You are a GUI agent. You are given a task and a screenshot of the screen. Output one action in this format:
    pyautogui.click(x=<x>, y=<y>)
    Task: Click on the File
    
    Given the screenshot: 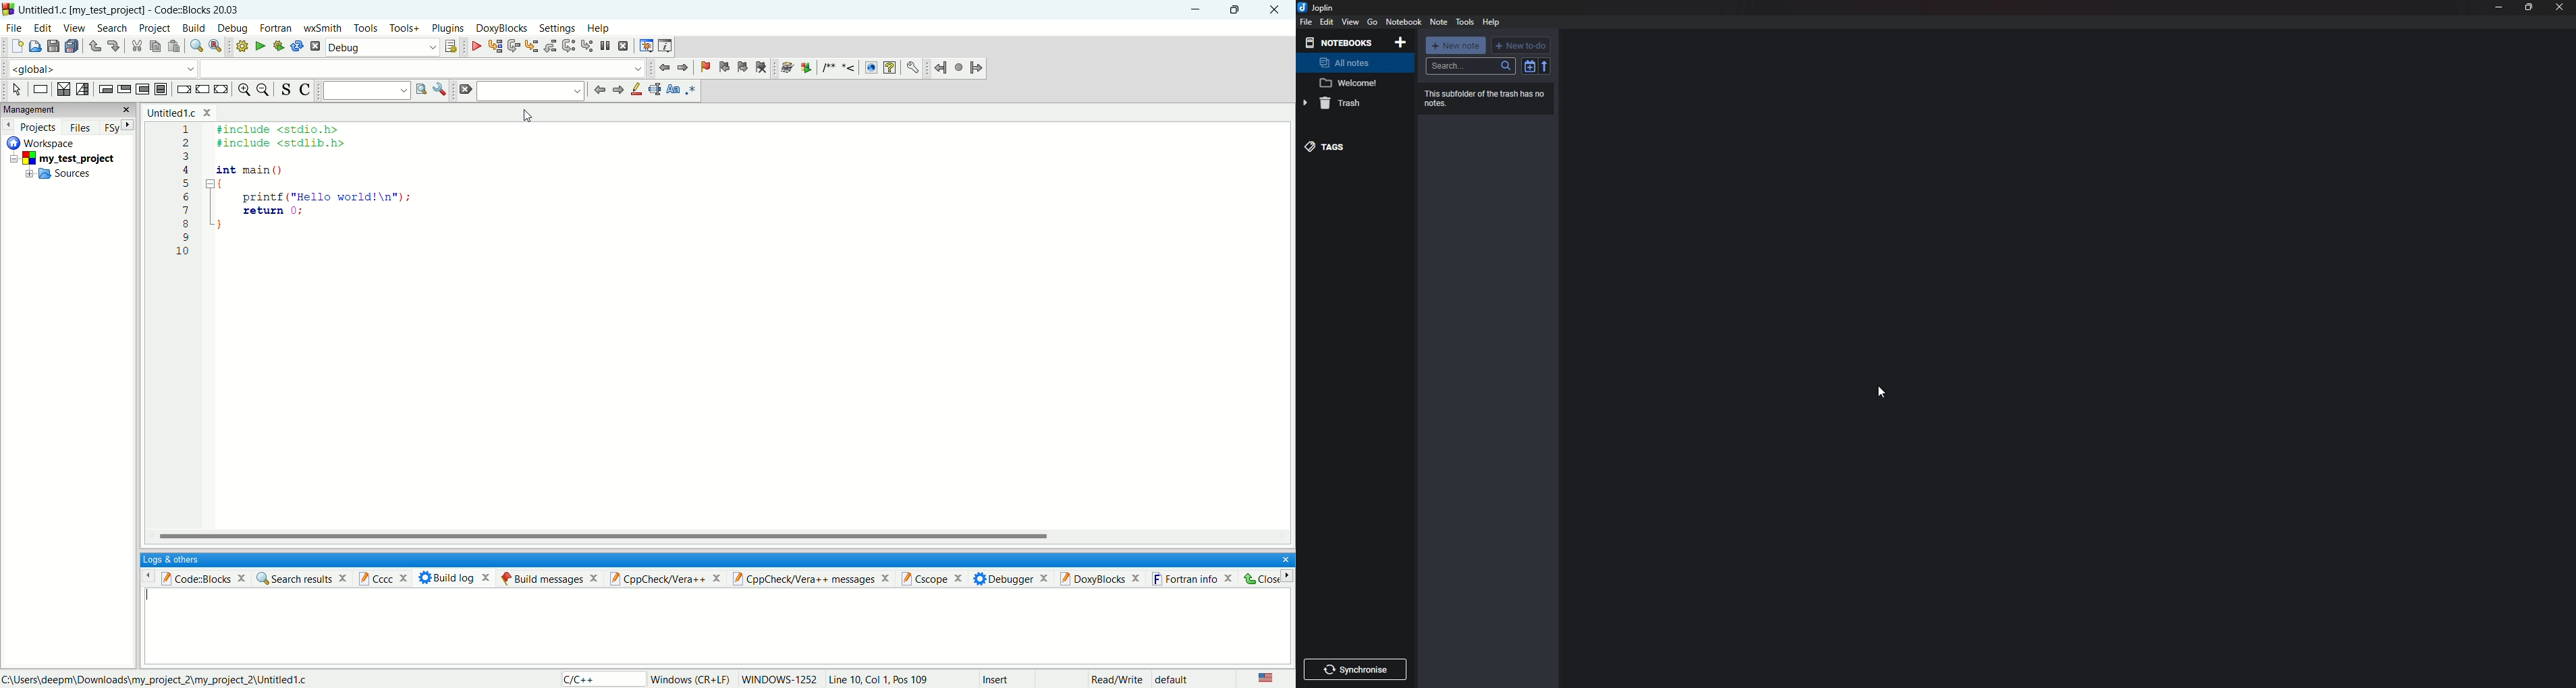 What is the action you would take?
    pyautogui.click(x=1306, y=22)
    